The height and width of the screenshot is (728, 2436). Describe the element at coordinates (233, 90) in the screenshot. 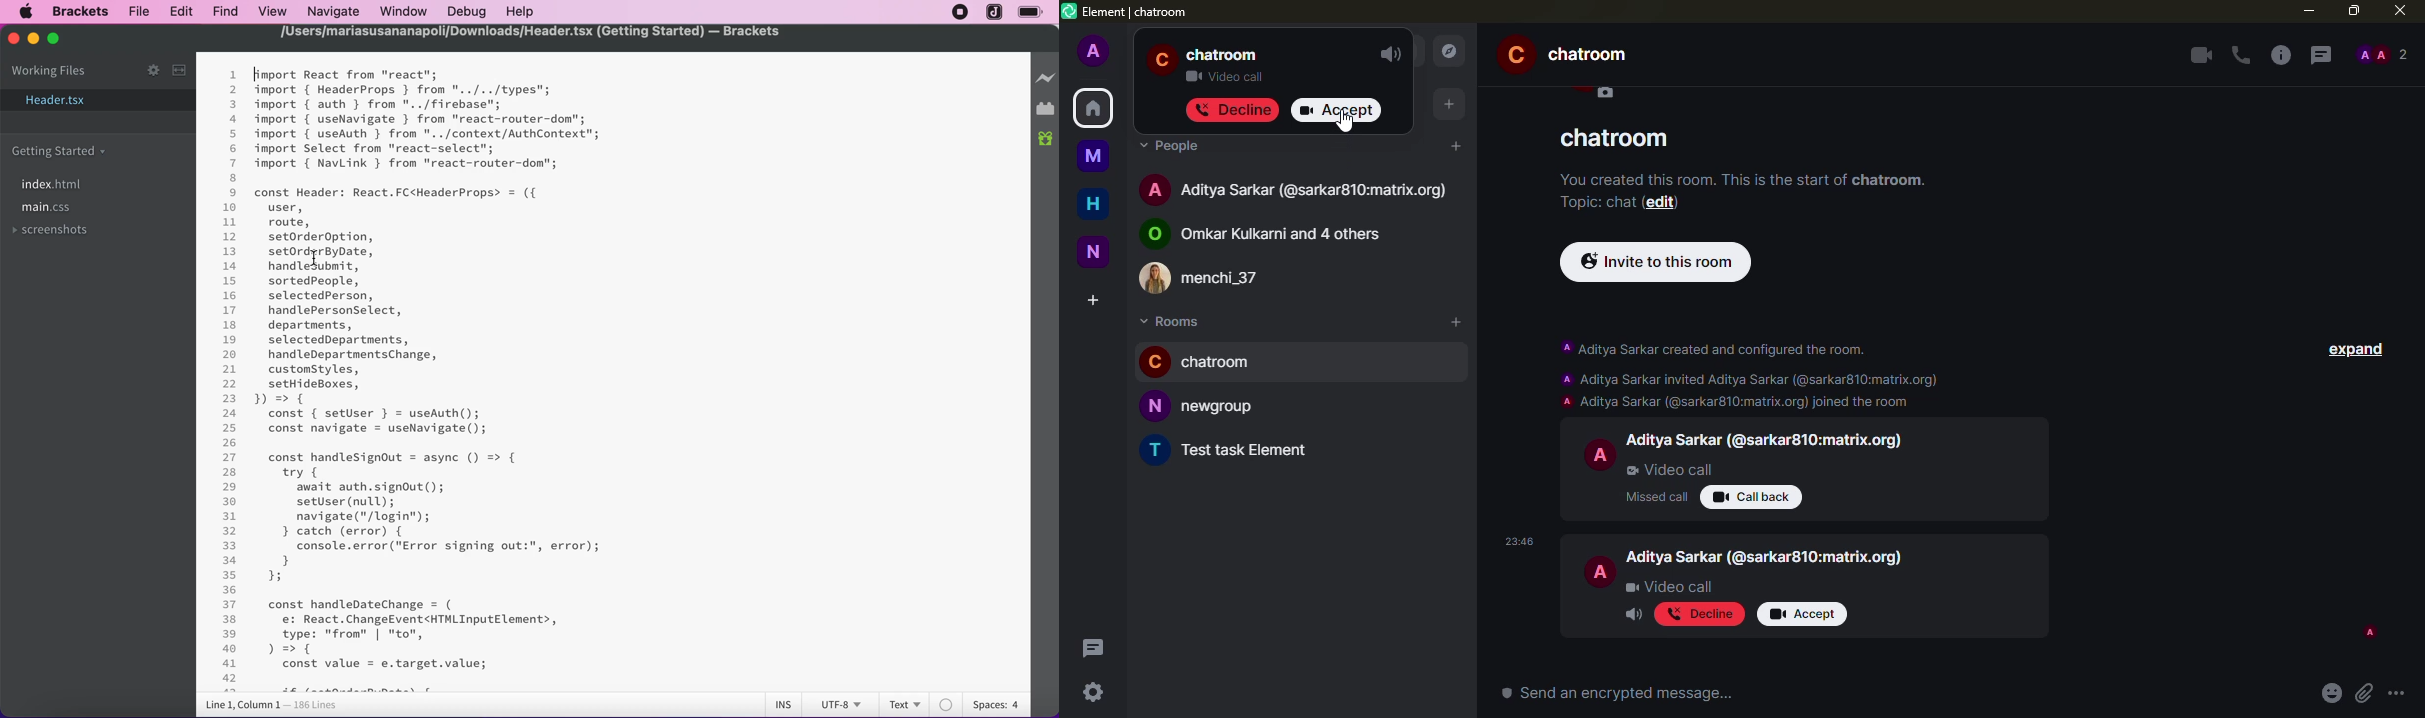

I see `2` at that location.